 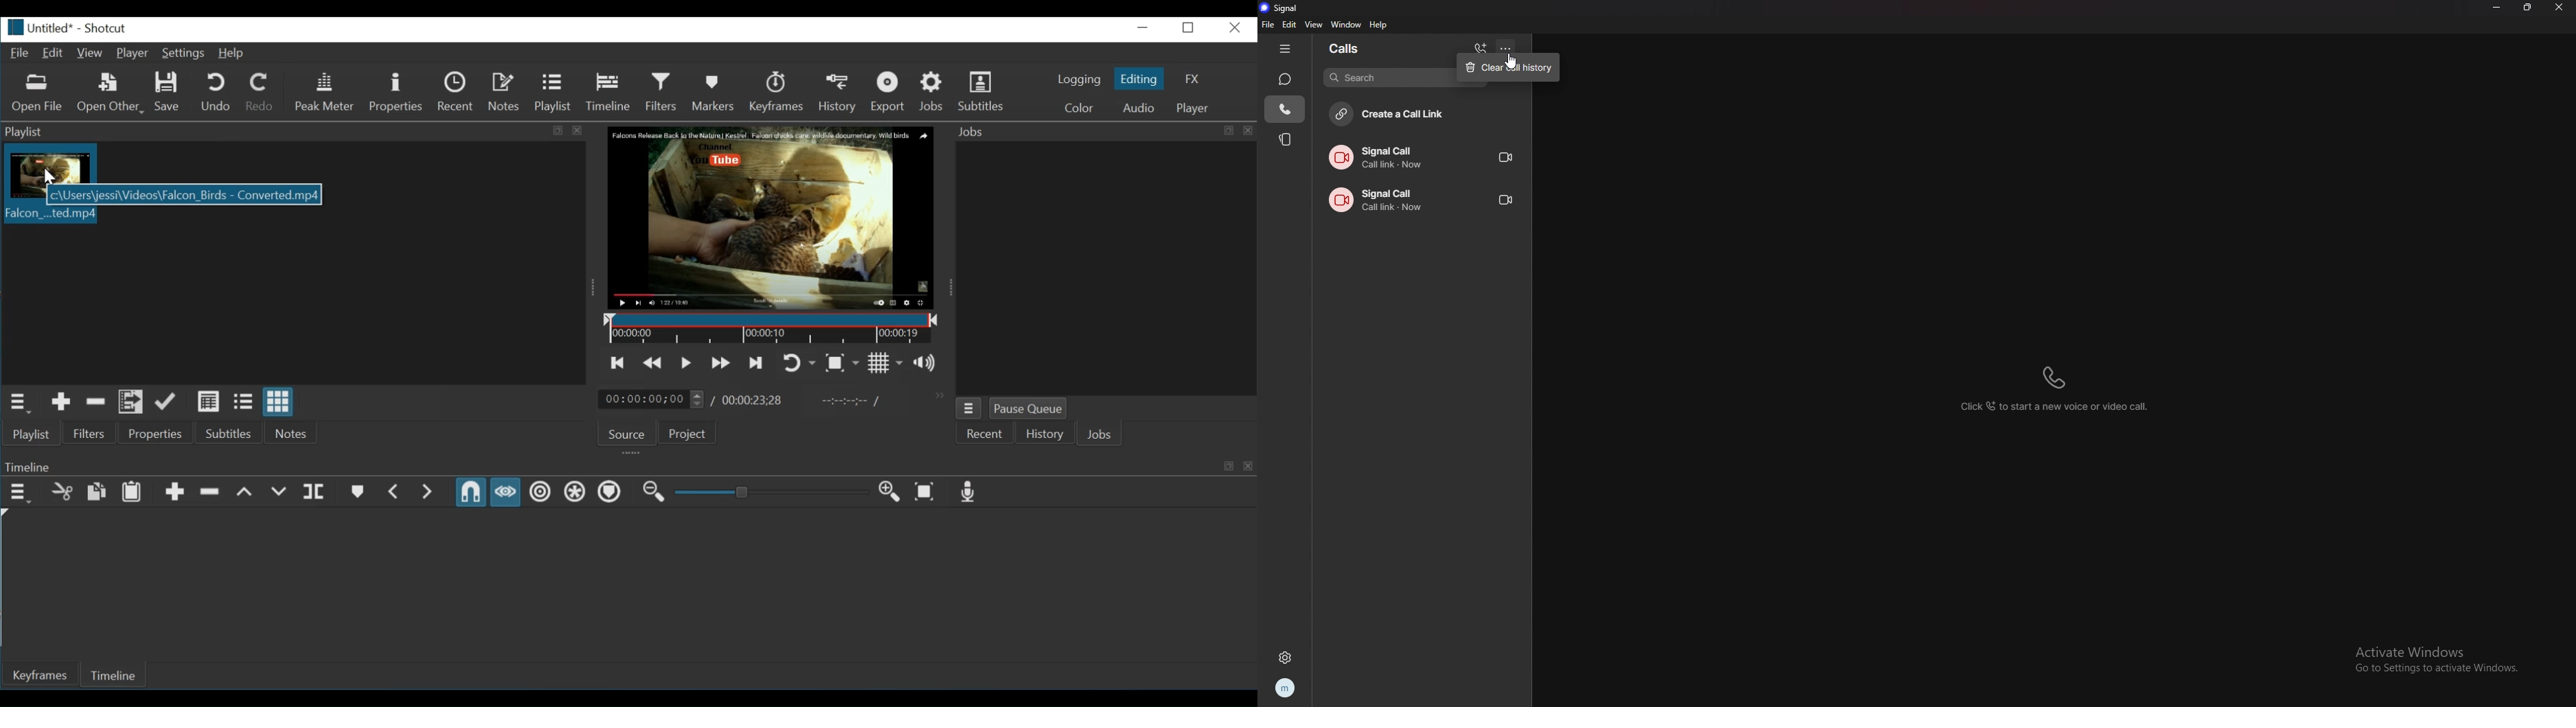 I want to click on Pause Queue, so click(x=1028, y=409).